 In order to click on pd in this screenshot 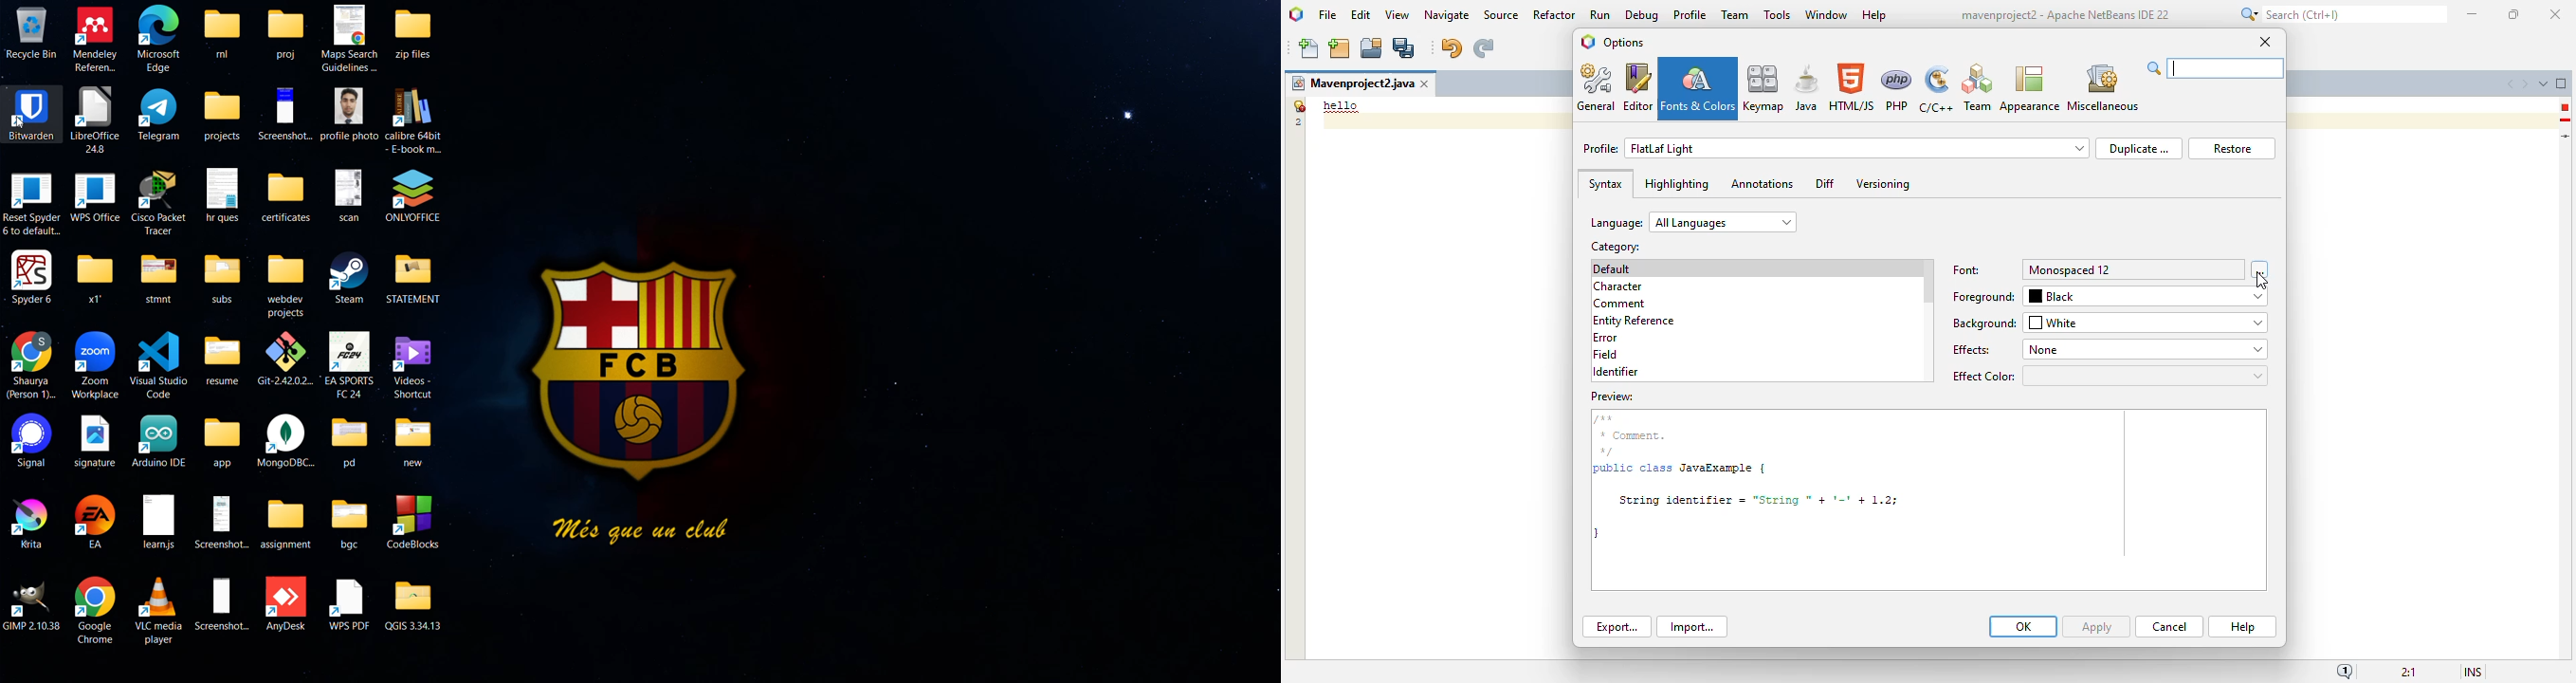, I will do `click(353, 441)`.